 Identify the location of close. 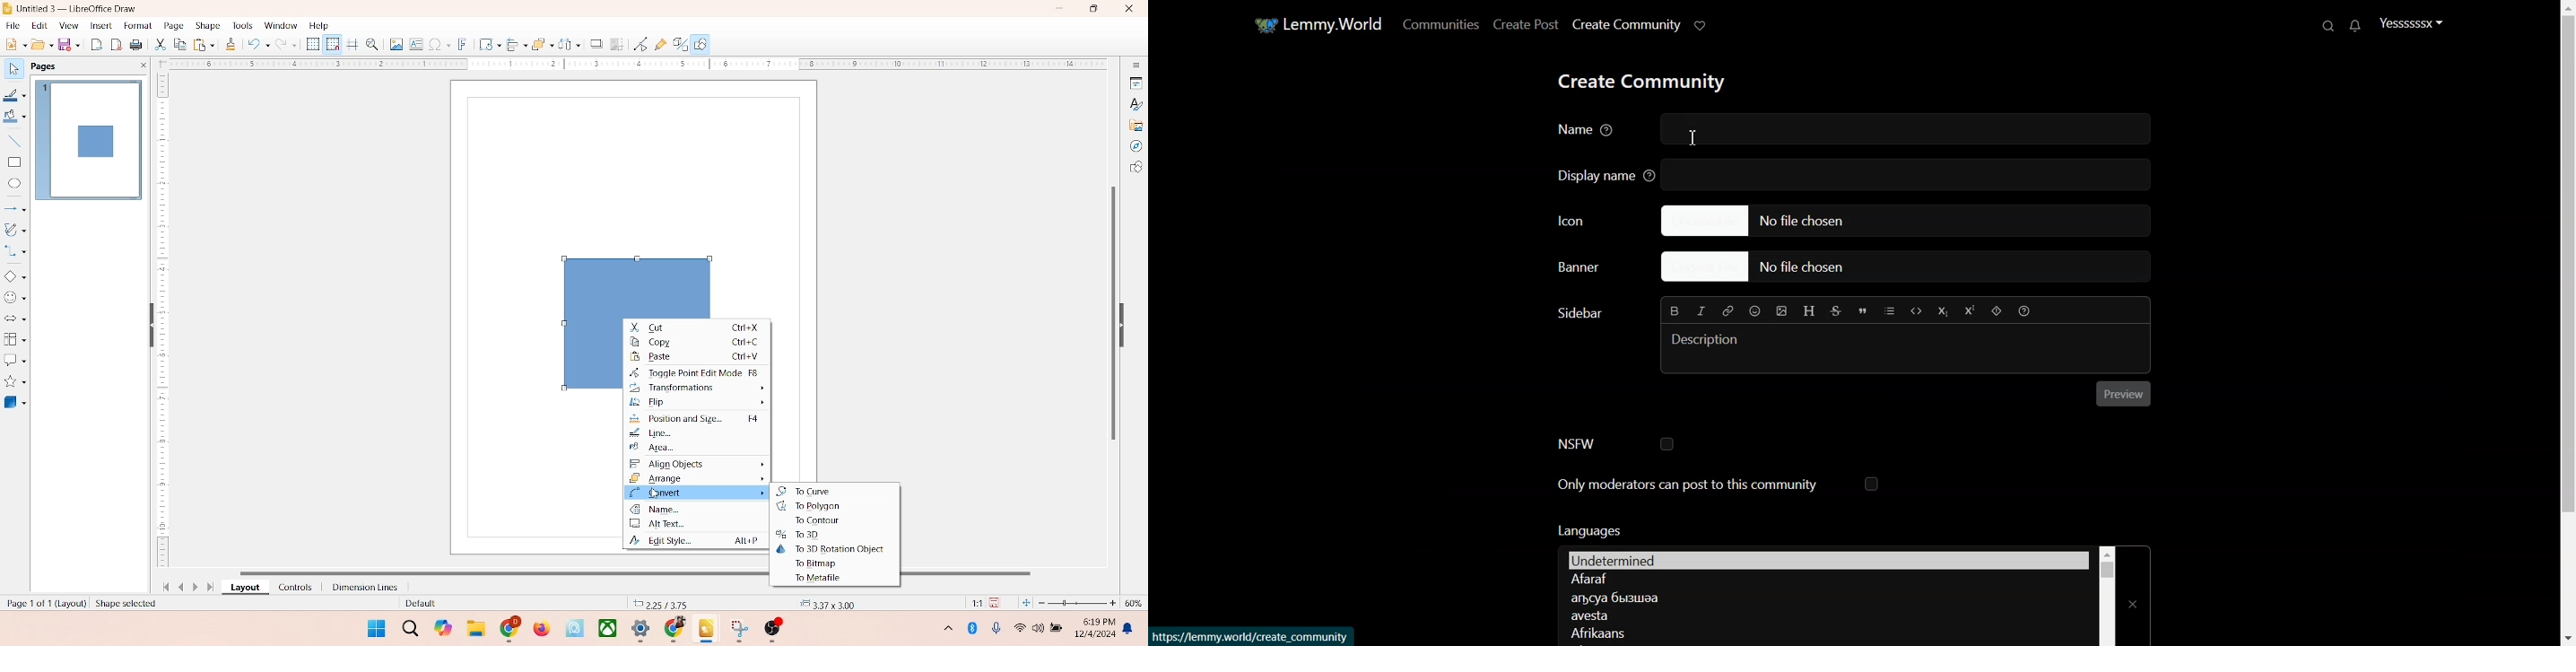
(140, 65).